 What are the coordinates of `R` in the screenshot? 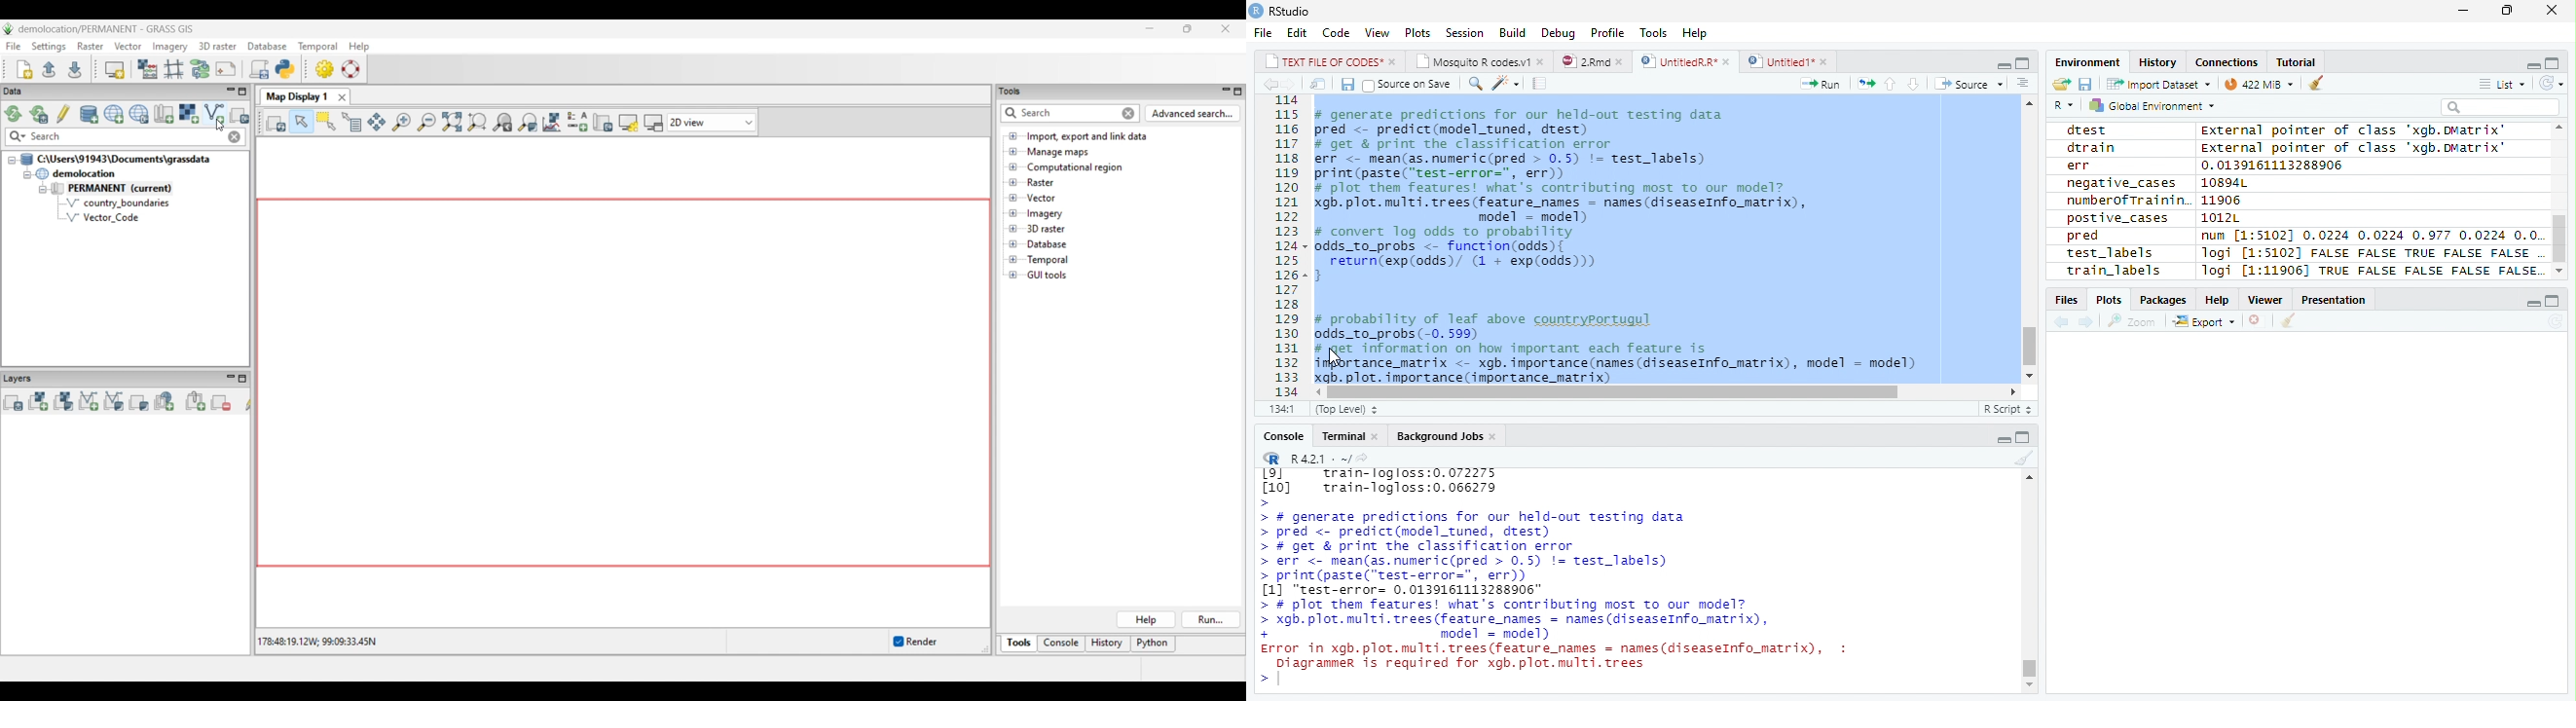 It's located at (2064, 103).